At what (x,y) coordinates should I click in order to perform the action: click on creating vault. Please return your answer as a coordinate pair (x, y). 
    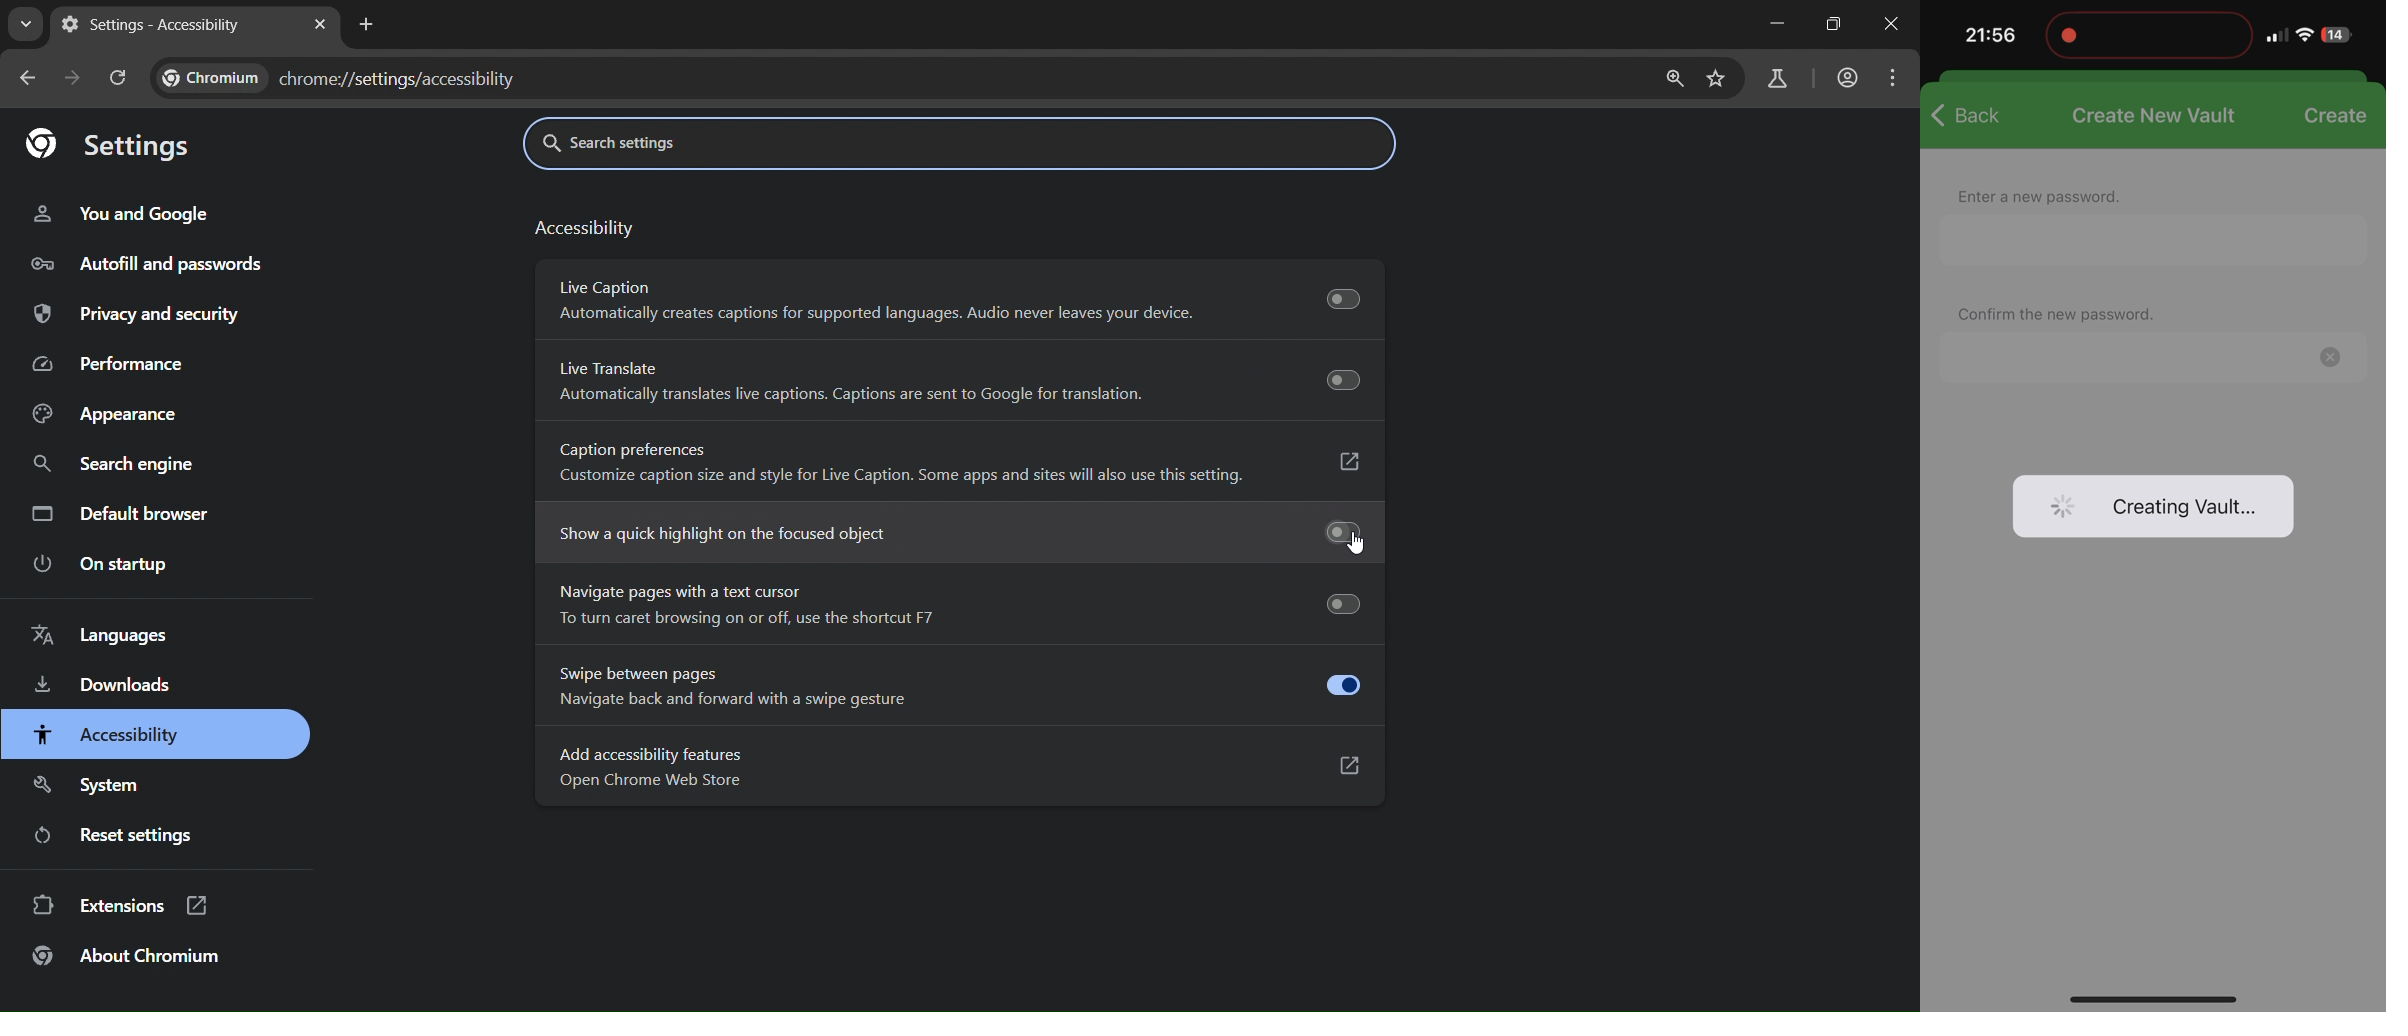
    Looking at the image, I should click on (2154, 505).